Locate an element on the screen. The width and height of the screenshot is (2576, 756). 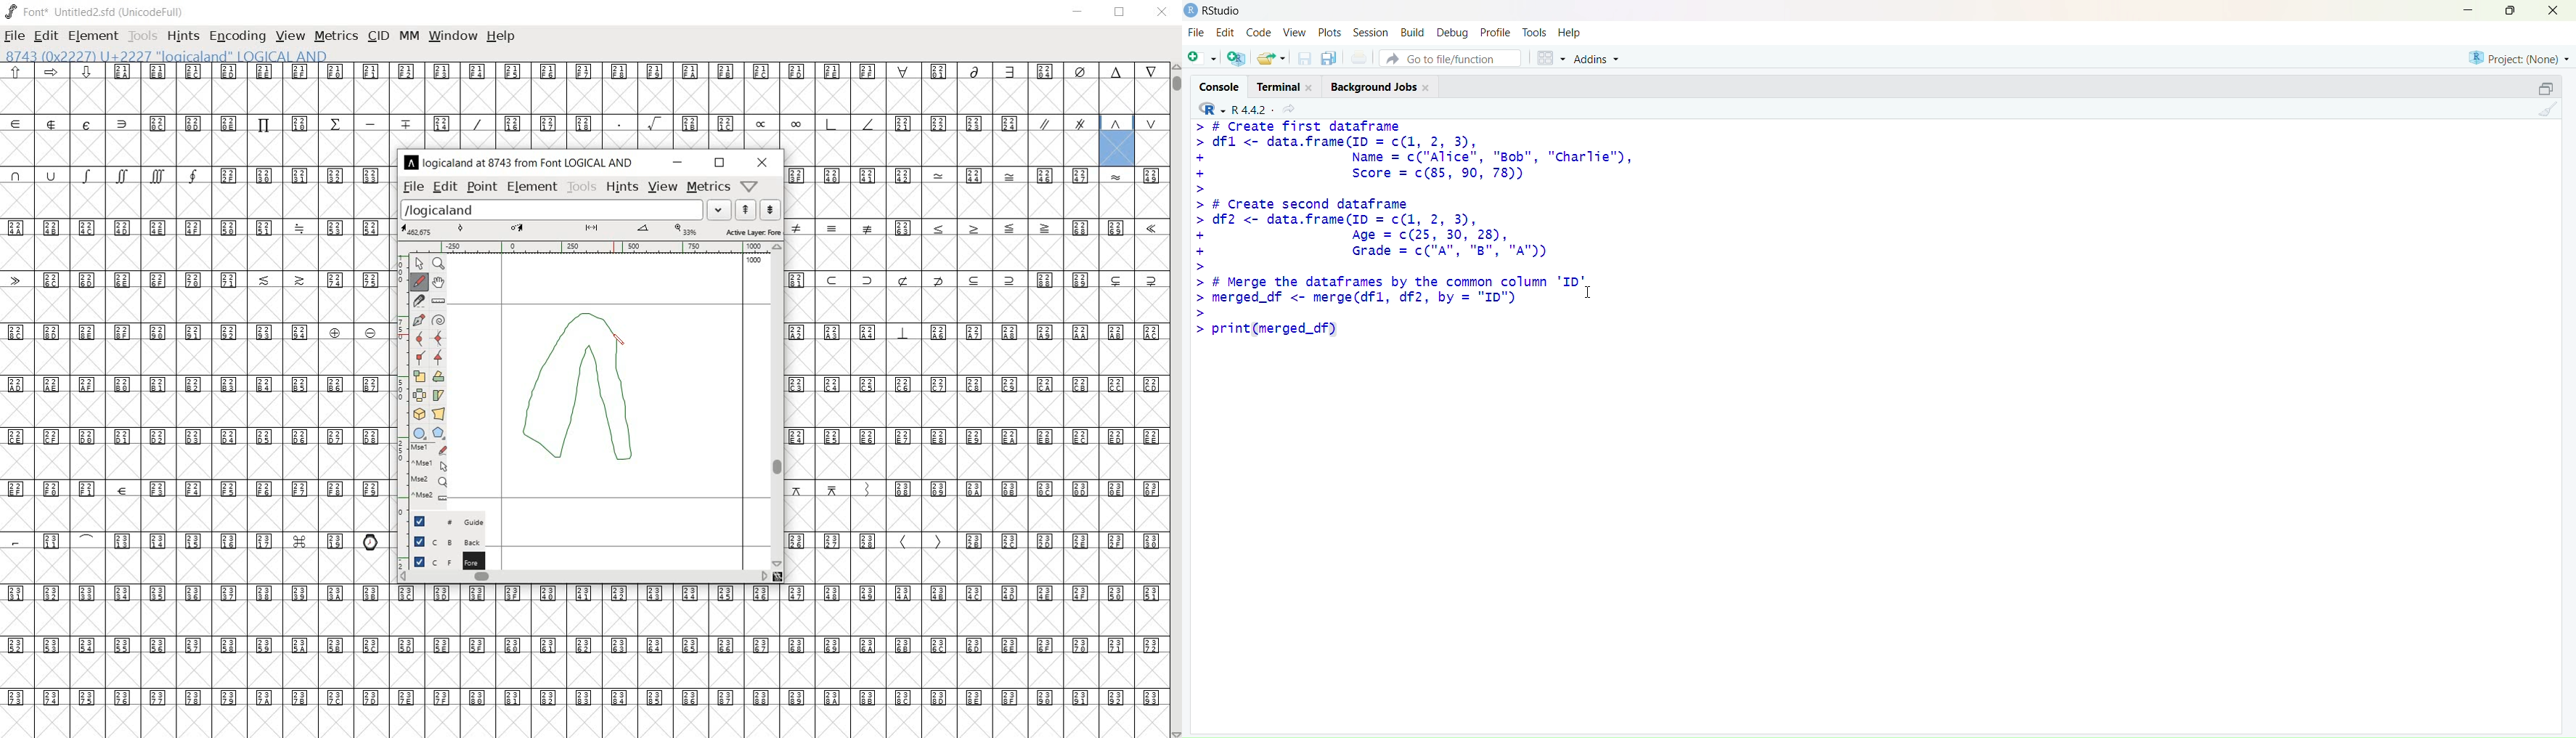
add a curve point always either horizontal or vertical is located at coordinates (439, 337).